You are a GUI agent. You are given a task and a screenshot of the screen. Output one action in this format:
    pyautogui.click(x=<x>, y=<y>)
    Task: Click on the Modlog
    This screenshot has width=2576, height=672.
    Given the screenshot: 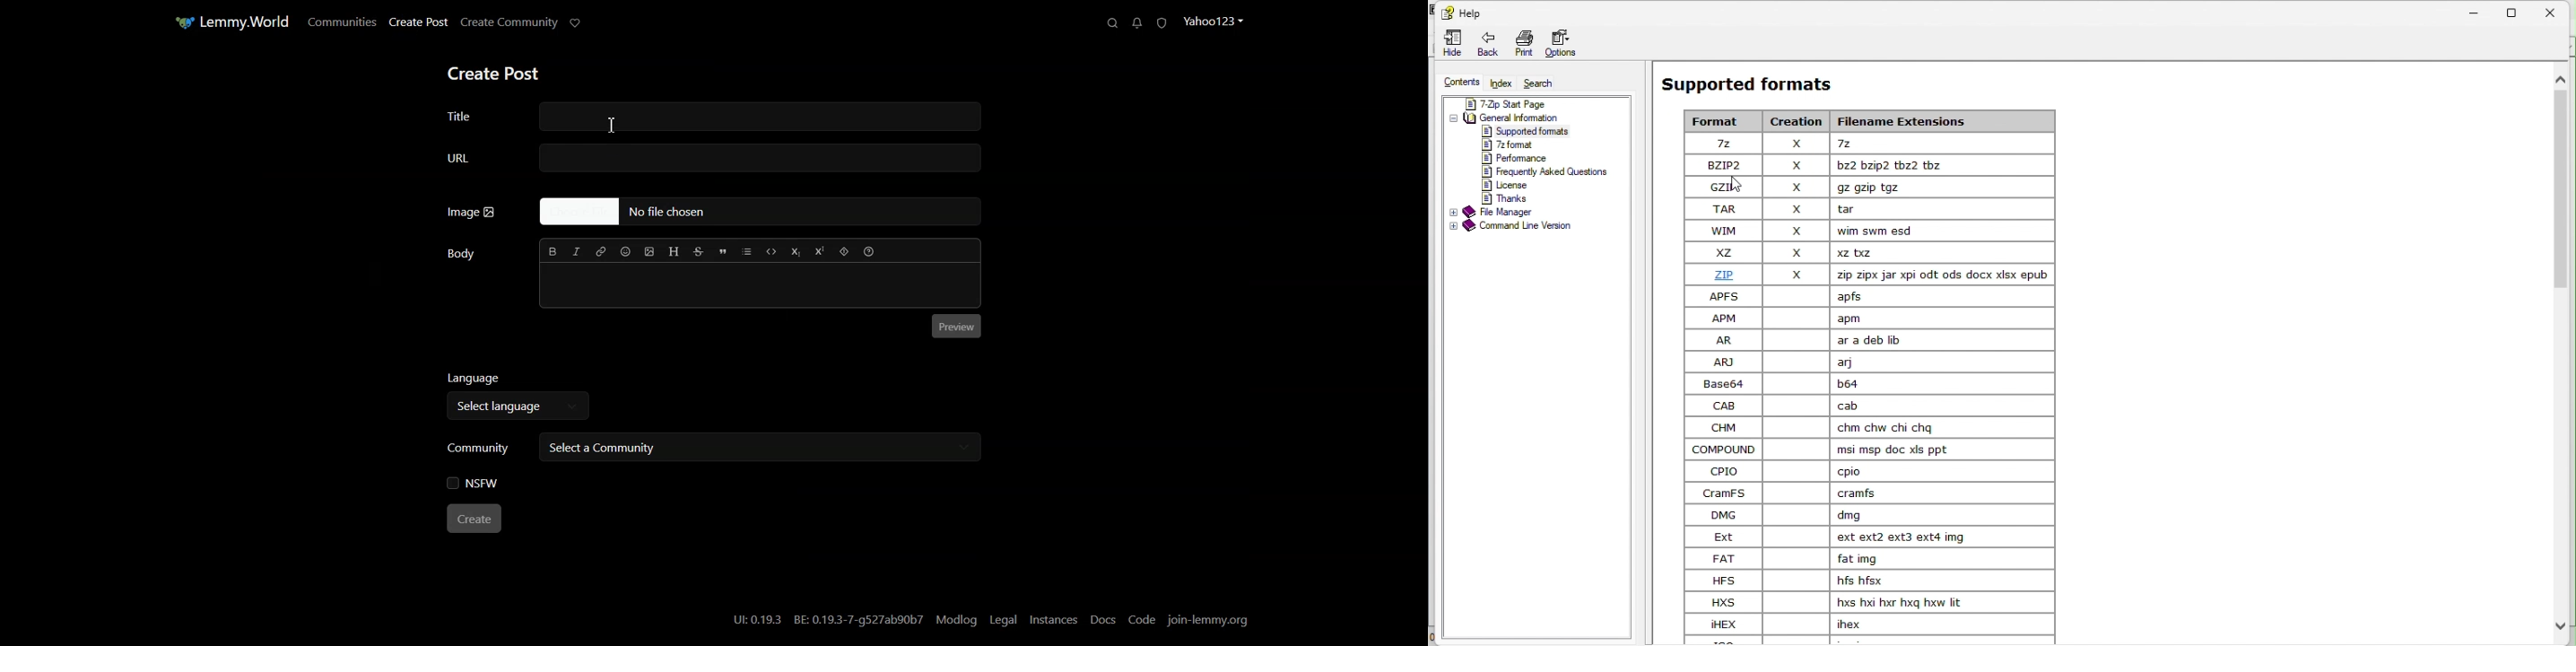 What is the action you would take?
    pyautogui.click(x=958, y=620)
    